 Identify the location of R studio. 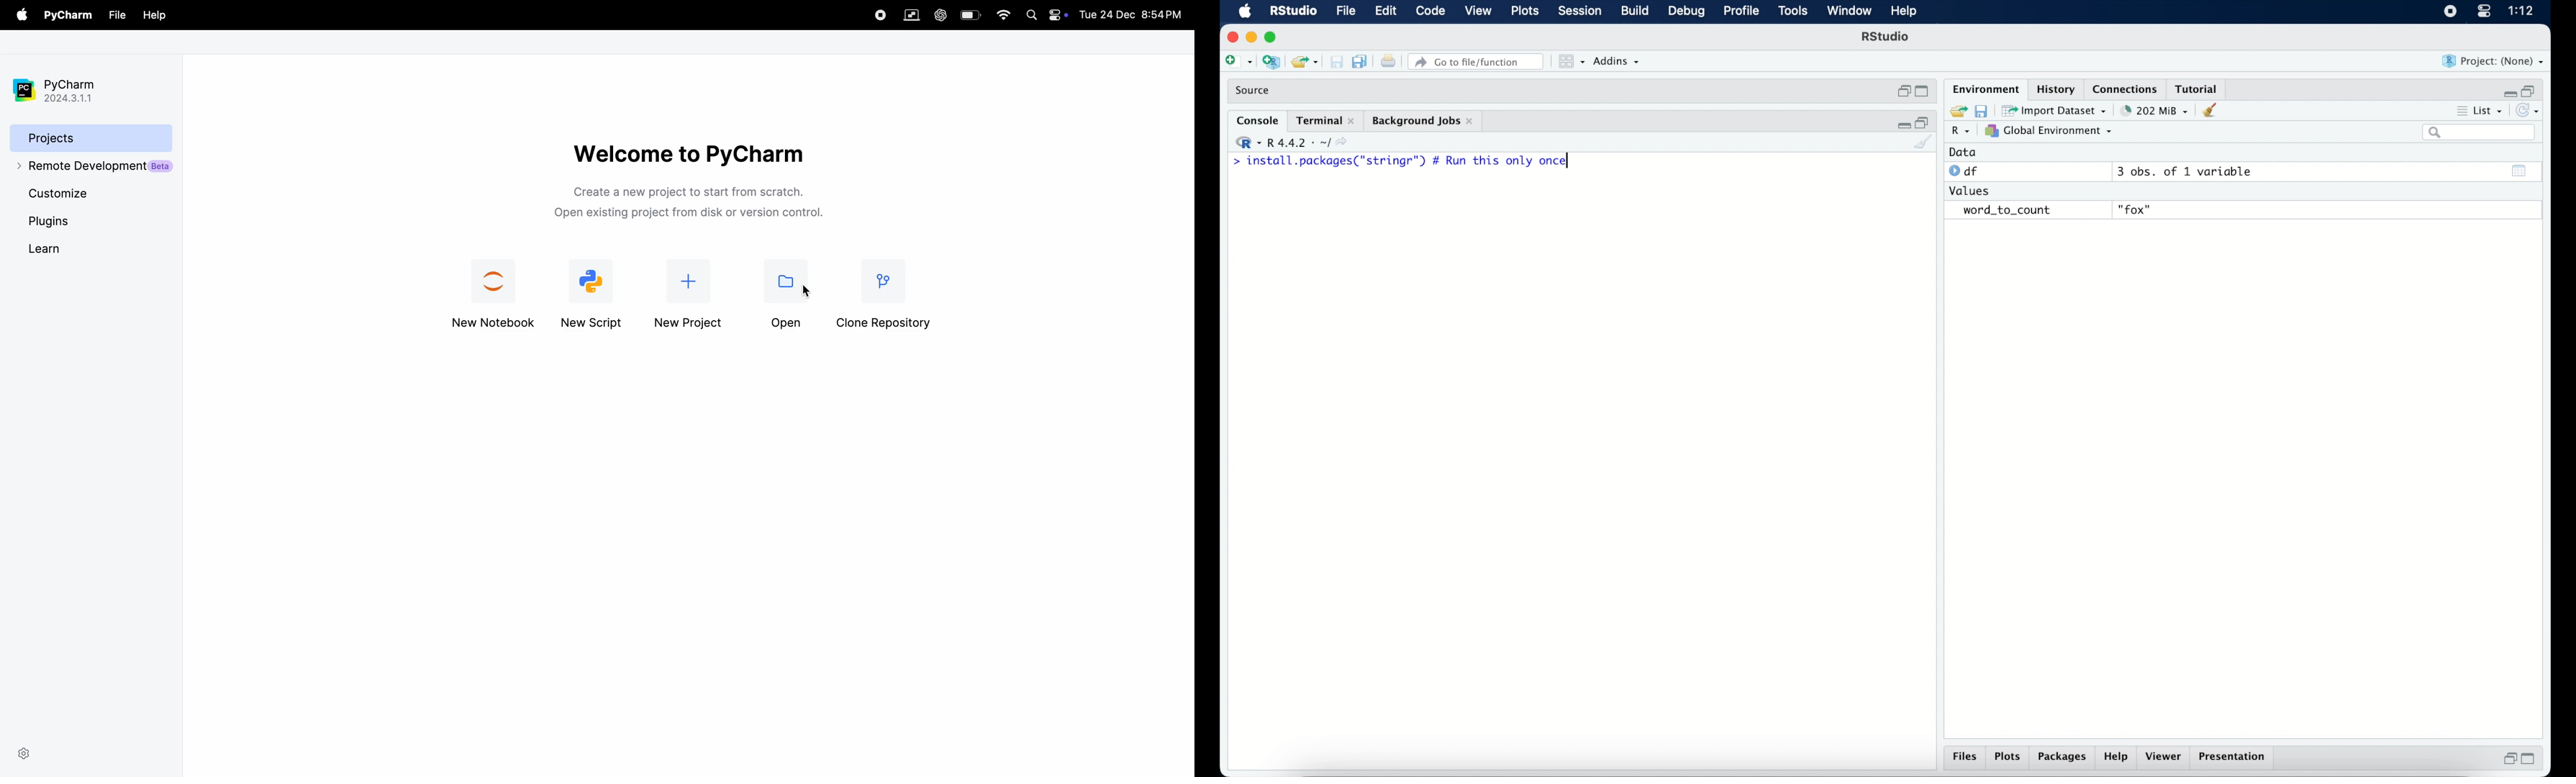
(1885, 37).